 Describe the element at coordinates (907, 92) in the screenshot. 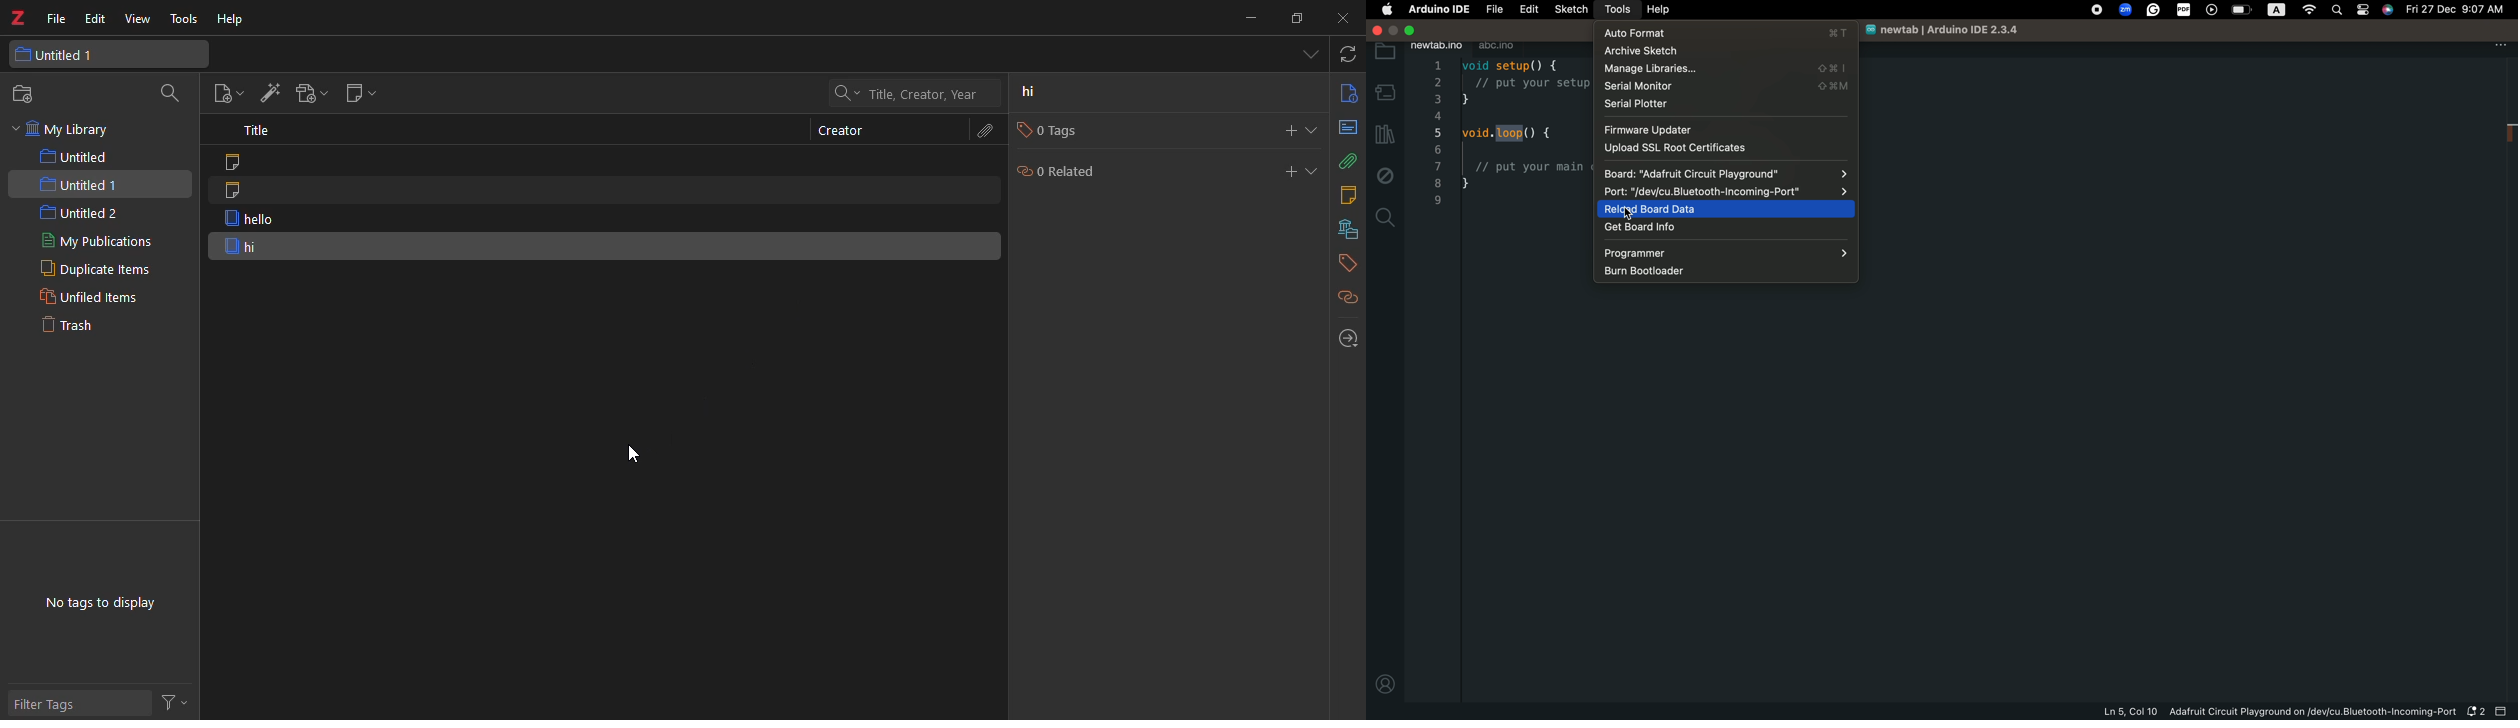

I see `search` at that location.